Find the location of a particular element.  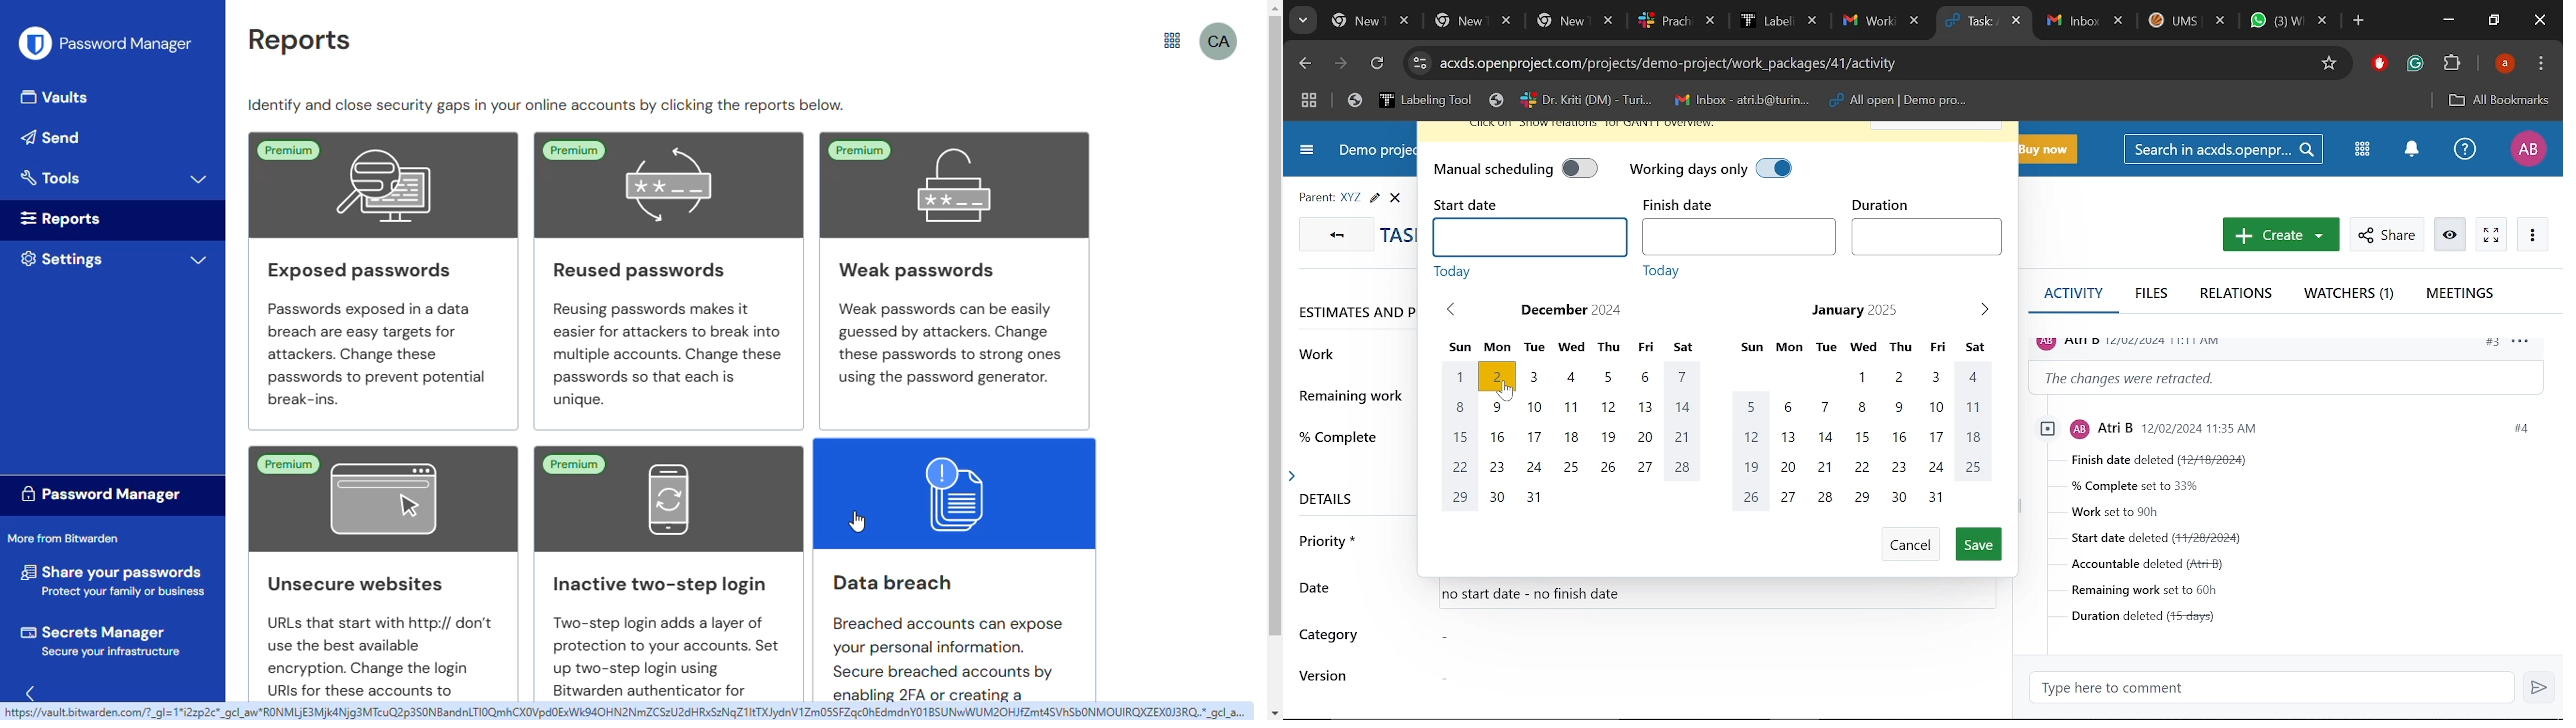

Tab groups is located at coordinates (1311, 100).